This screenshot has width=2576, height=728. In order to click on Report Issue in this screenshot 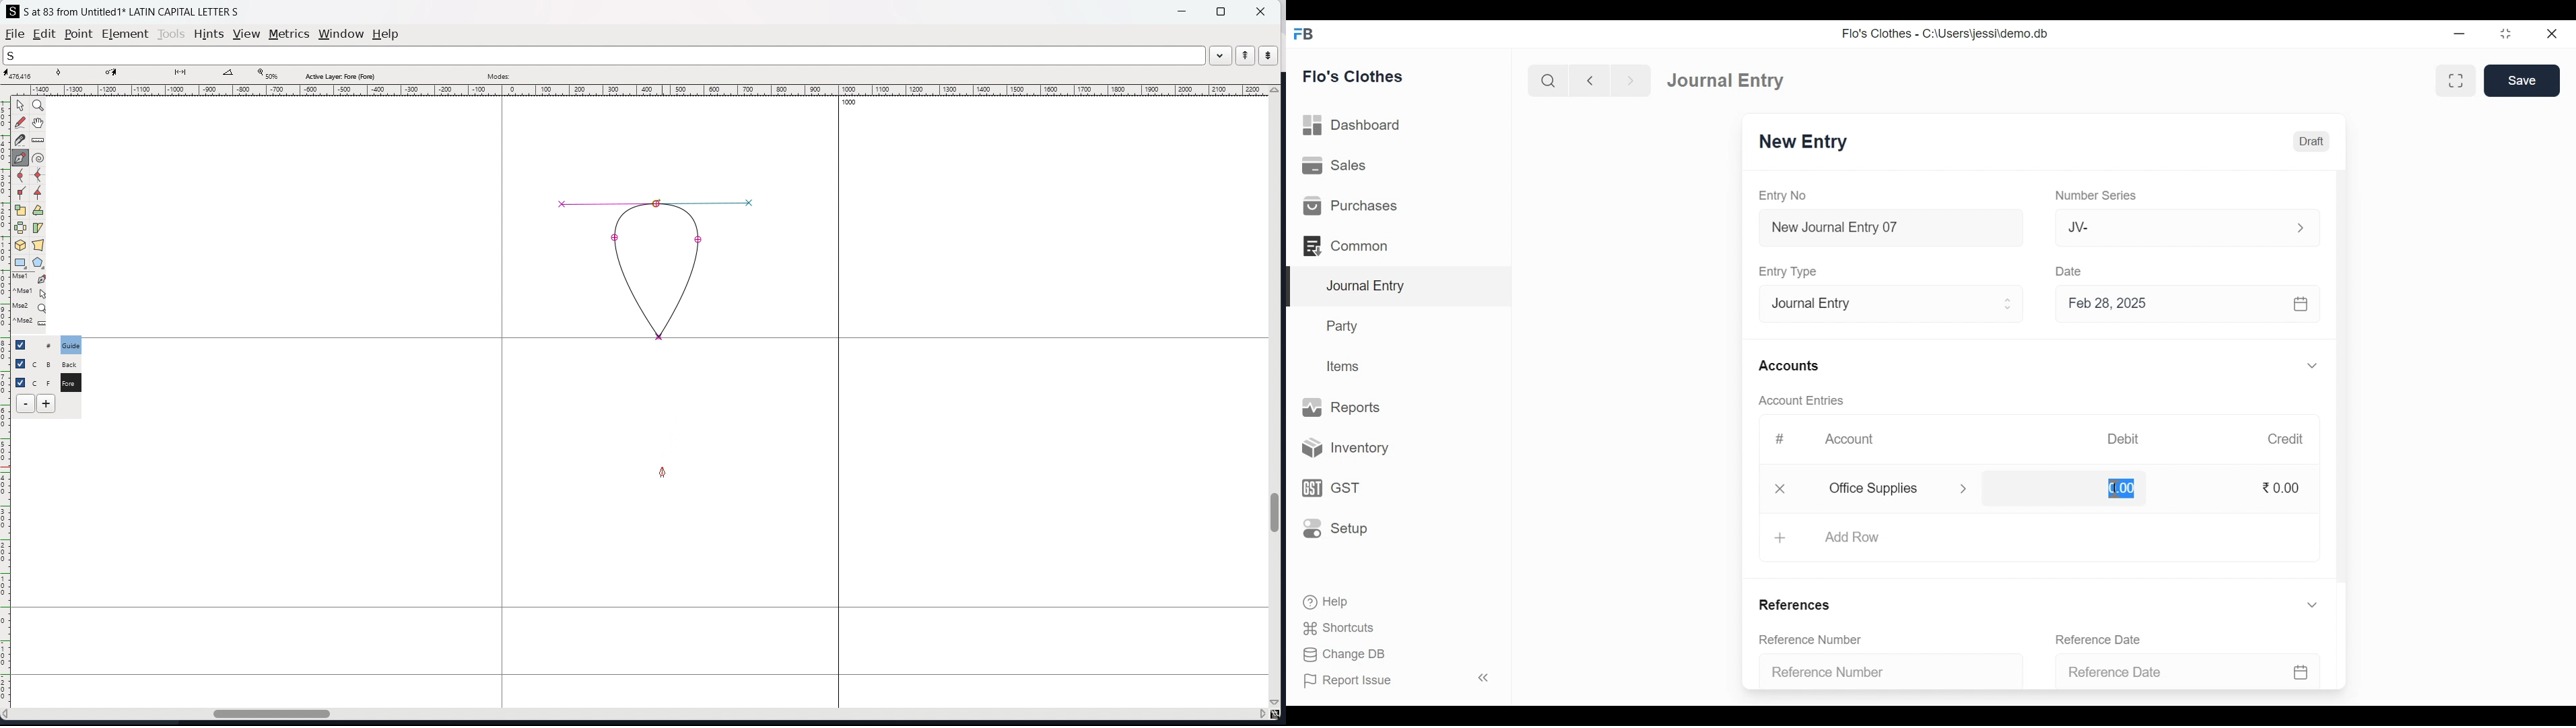, I will do `click(1347, 680)`.